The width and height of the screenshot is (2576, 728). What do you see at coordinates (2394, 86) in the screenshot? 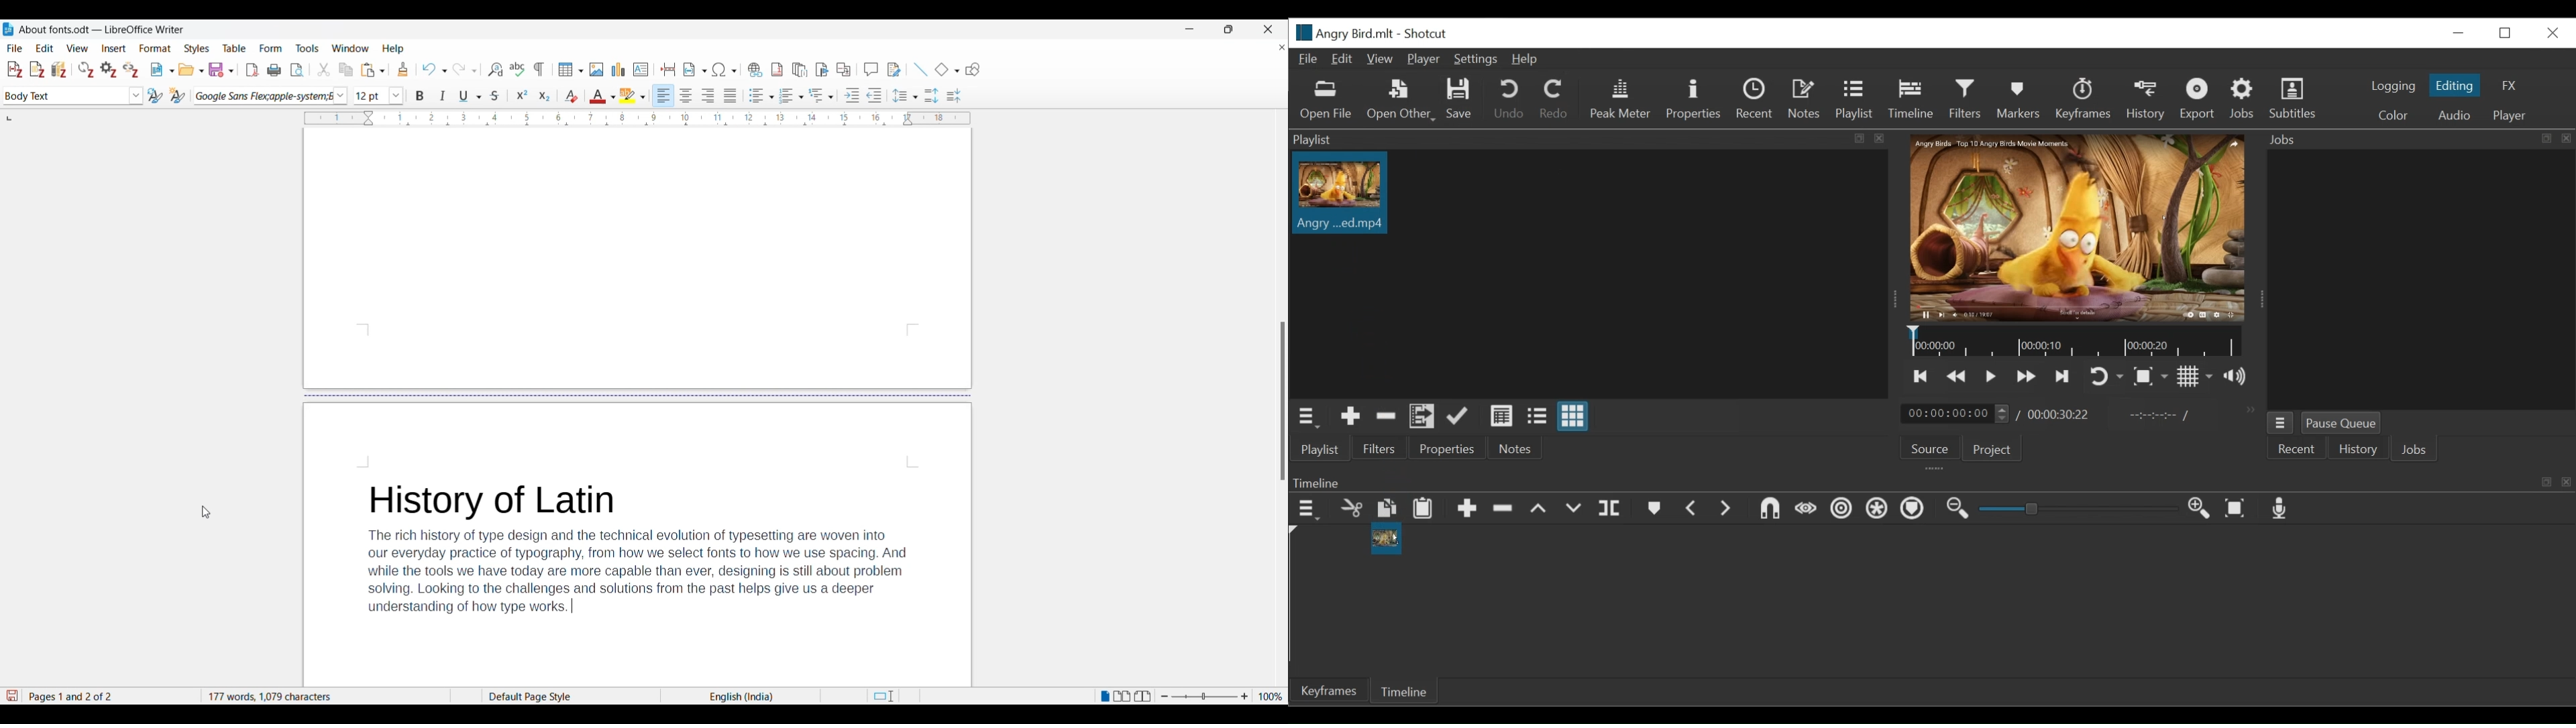
I see `logging` at bounding box center [2394, 86].